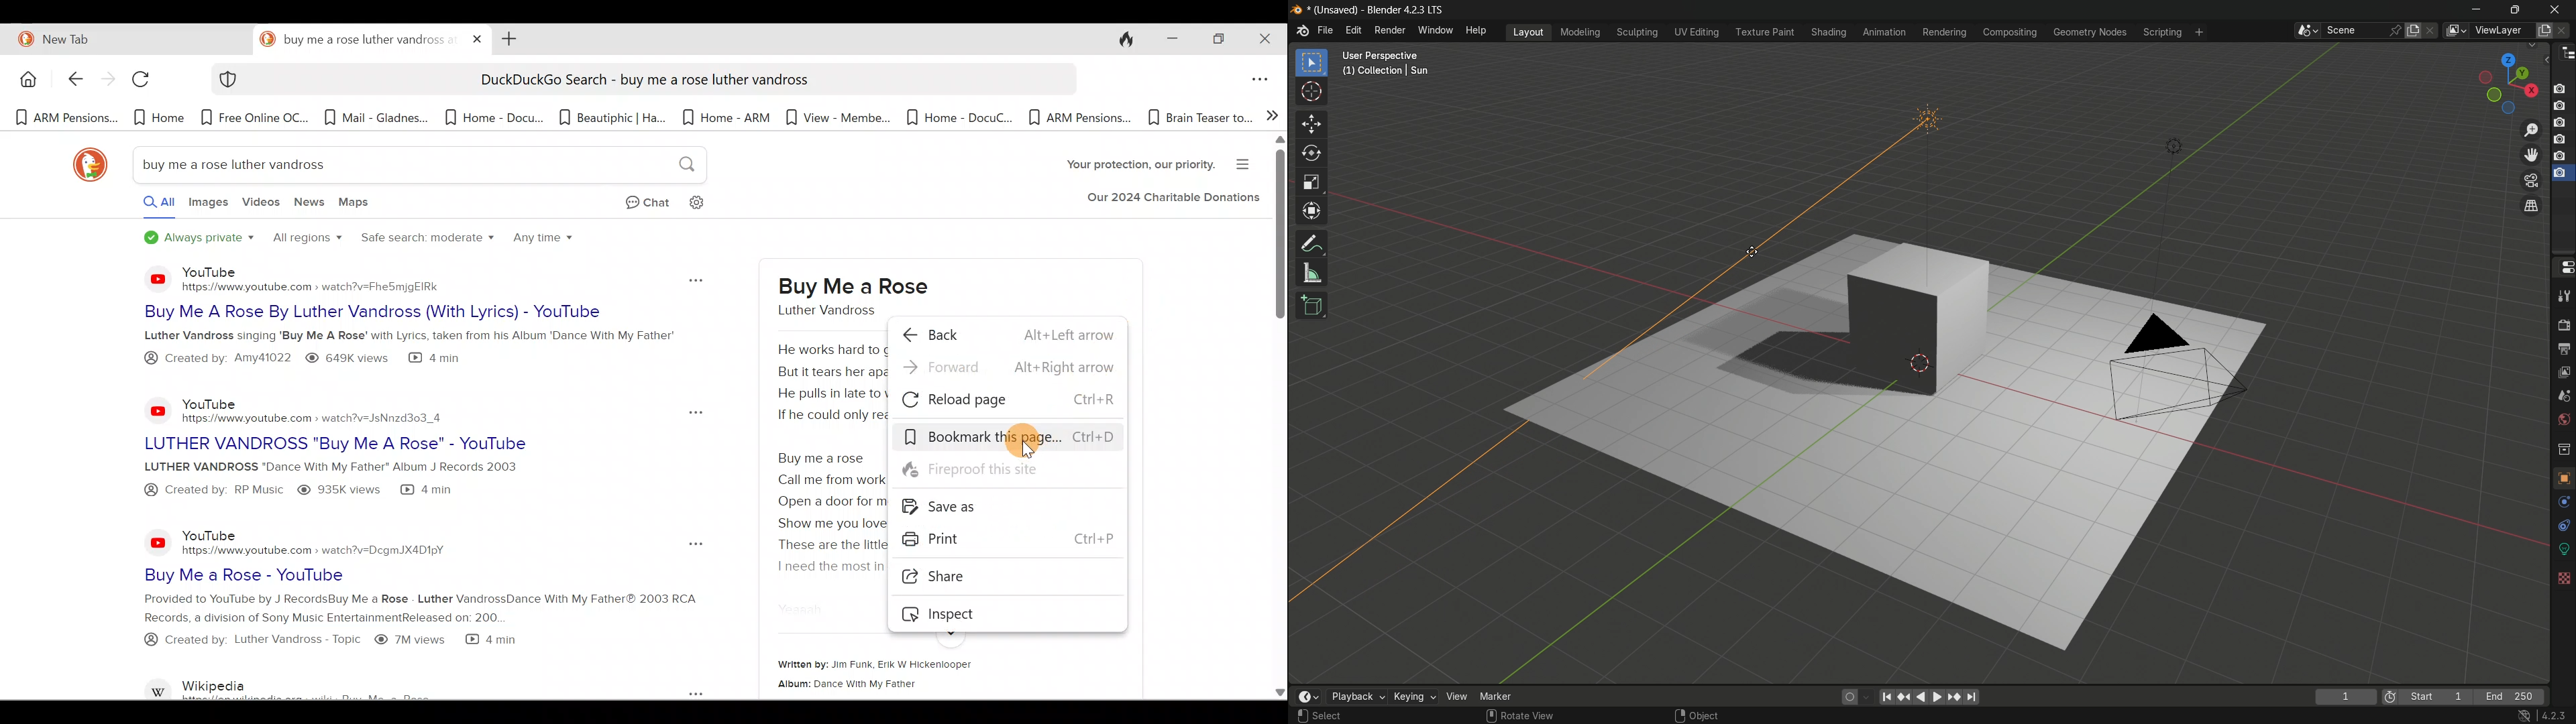 This screenshot has height=728, width=2576. What do you see at coordinates (2437, 695) in the screenshot?
I see `start 1` at bounding box center [2437, 695].